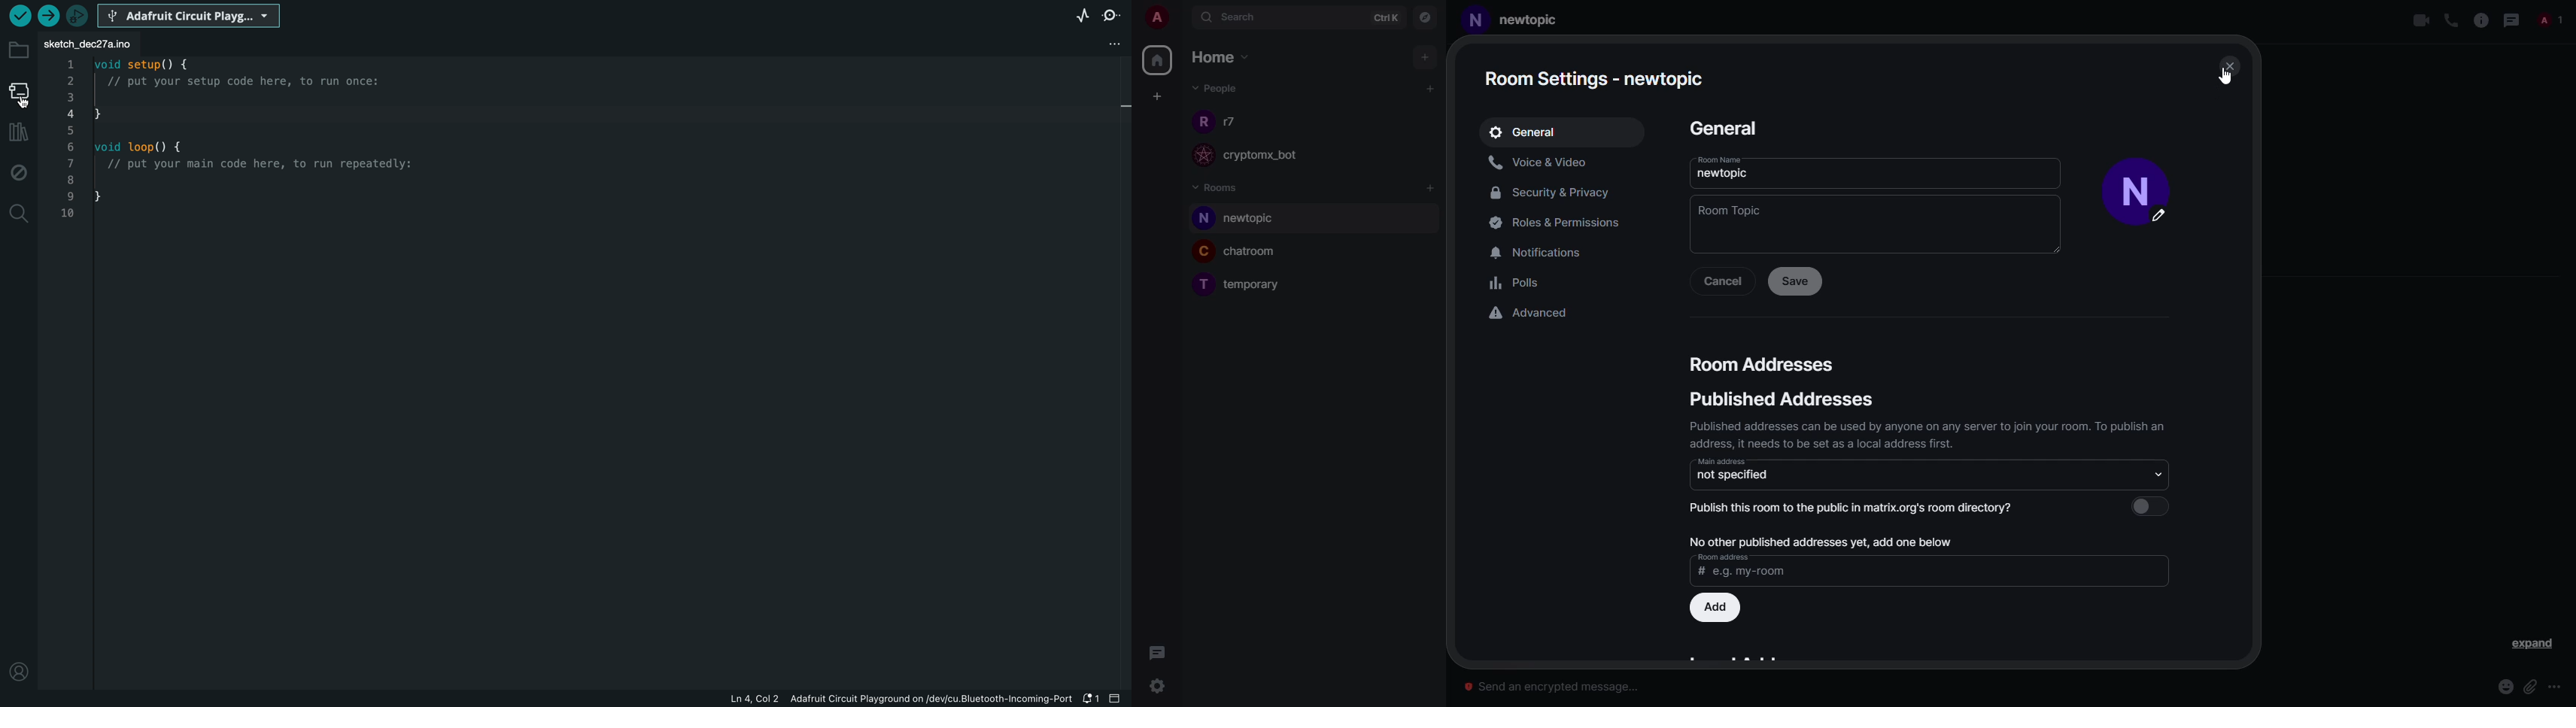 The width and height of the screenshot is (2576, 728). What do you see at coordinates (2154, 473) in the screenshot?
I see `drop down` at bounding box center [2154, 473].